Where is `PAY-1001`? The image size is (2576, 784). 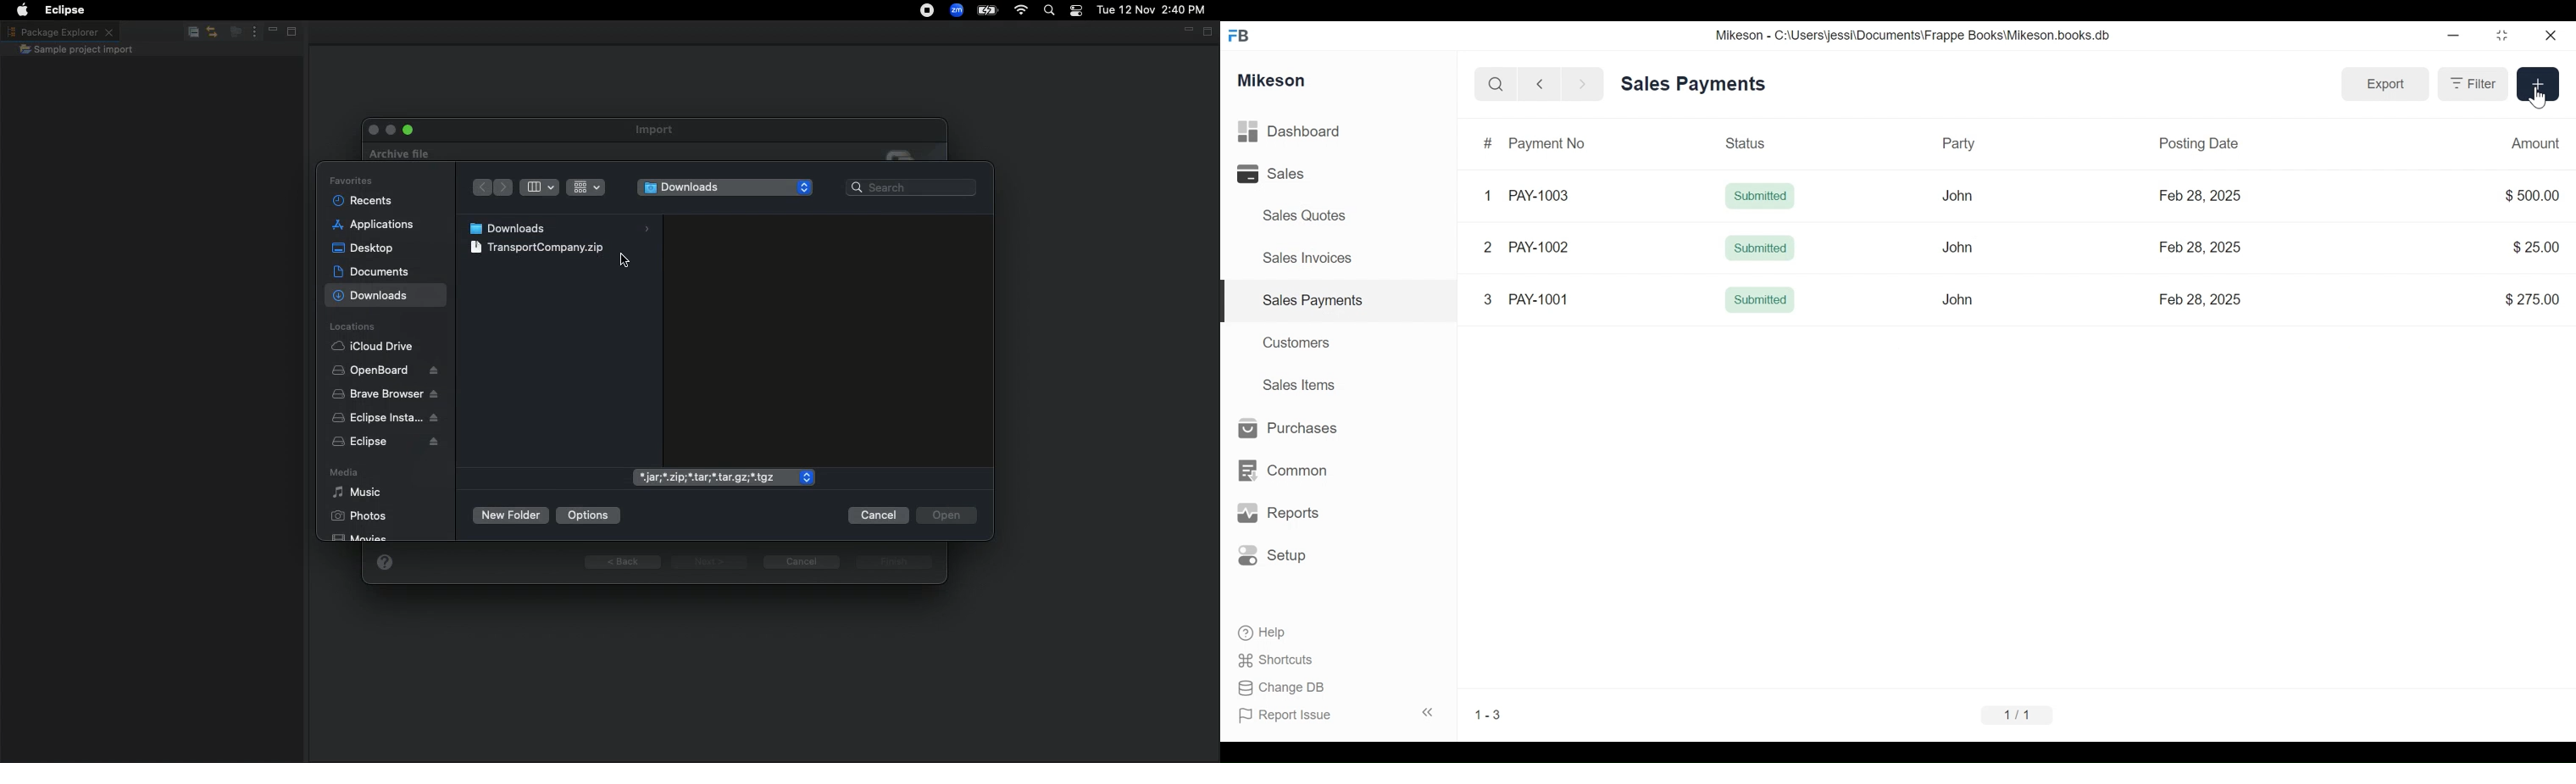
PAY-1001 is located at coordinates (1538, 300).